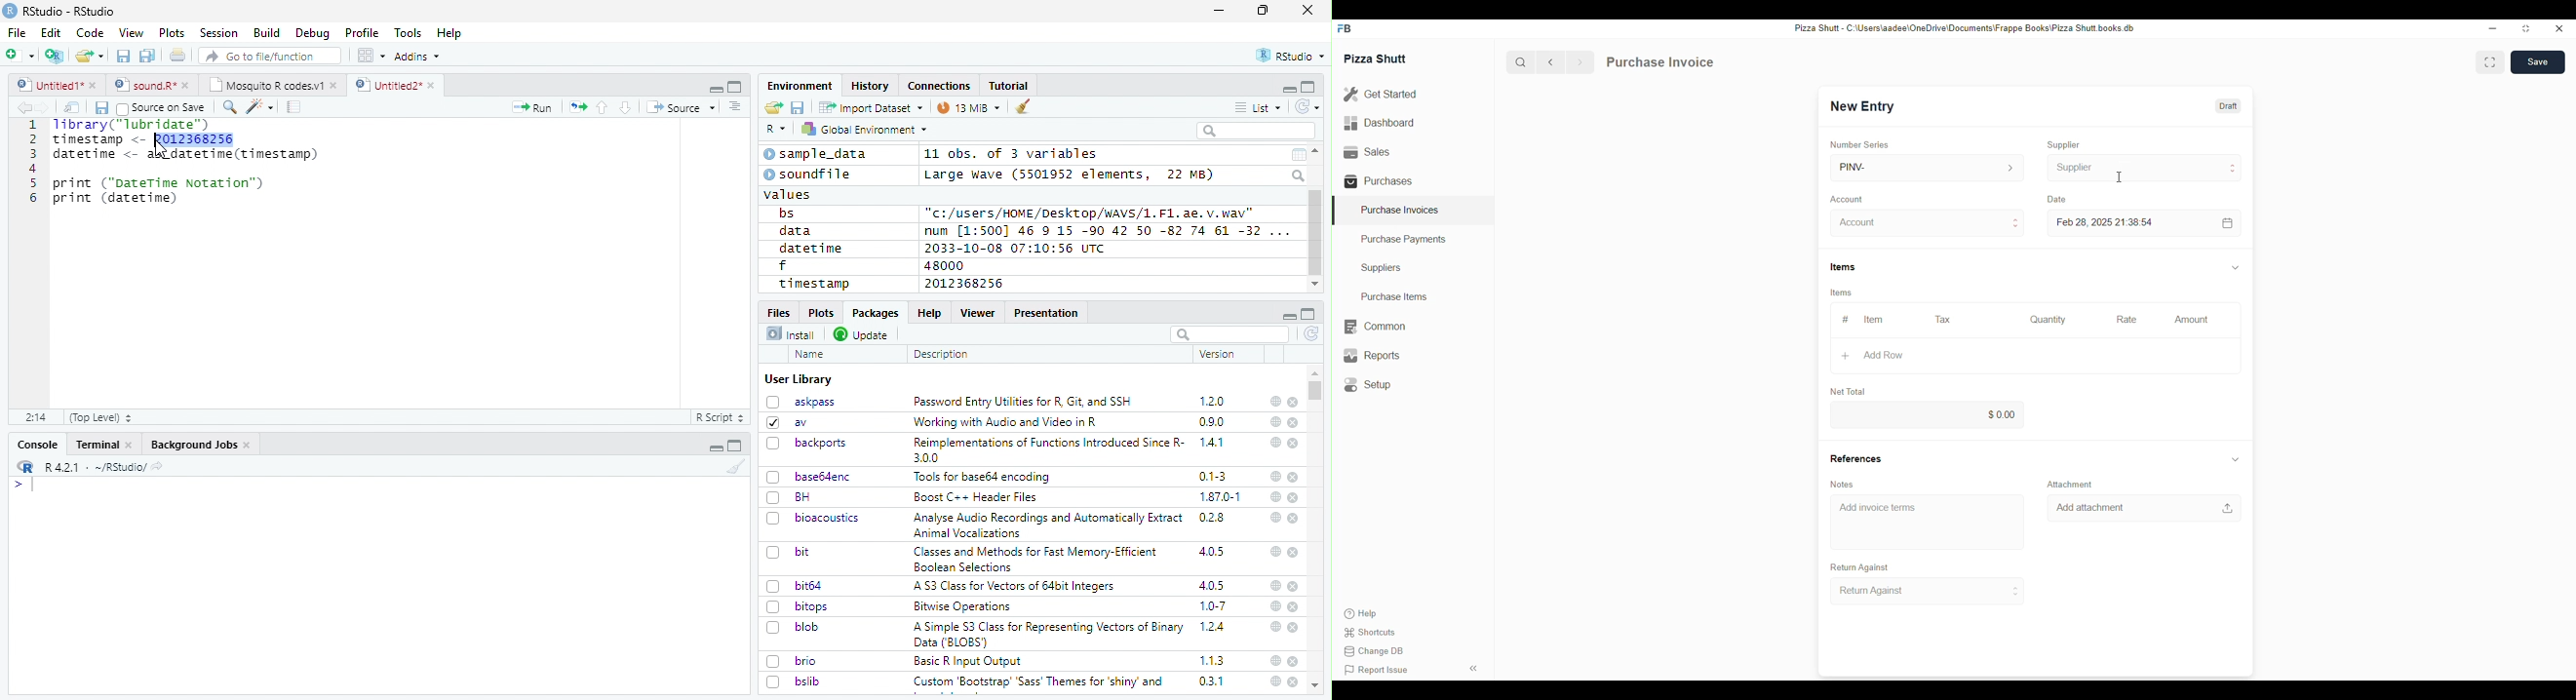 The image size is (2576, 700). I want to click on Tax, so click(1941, 319).